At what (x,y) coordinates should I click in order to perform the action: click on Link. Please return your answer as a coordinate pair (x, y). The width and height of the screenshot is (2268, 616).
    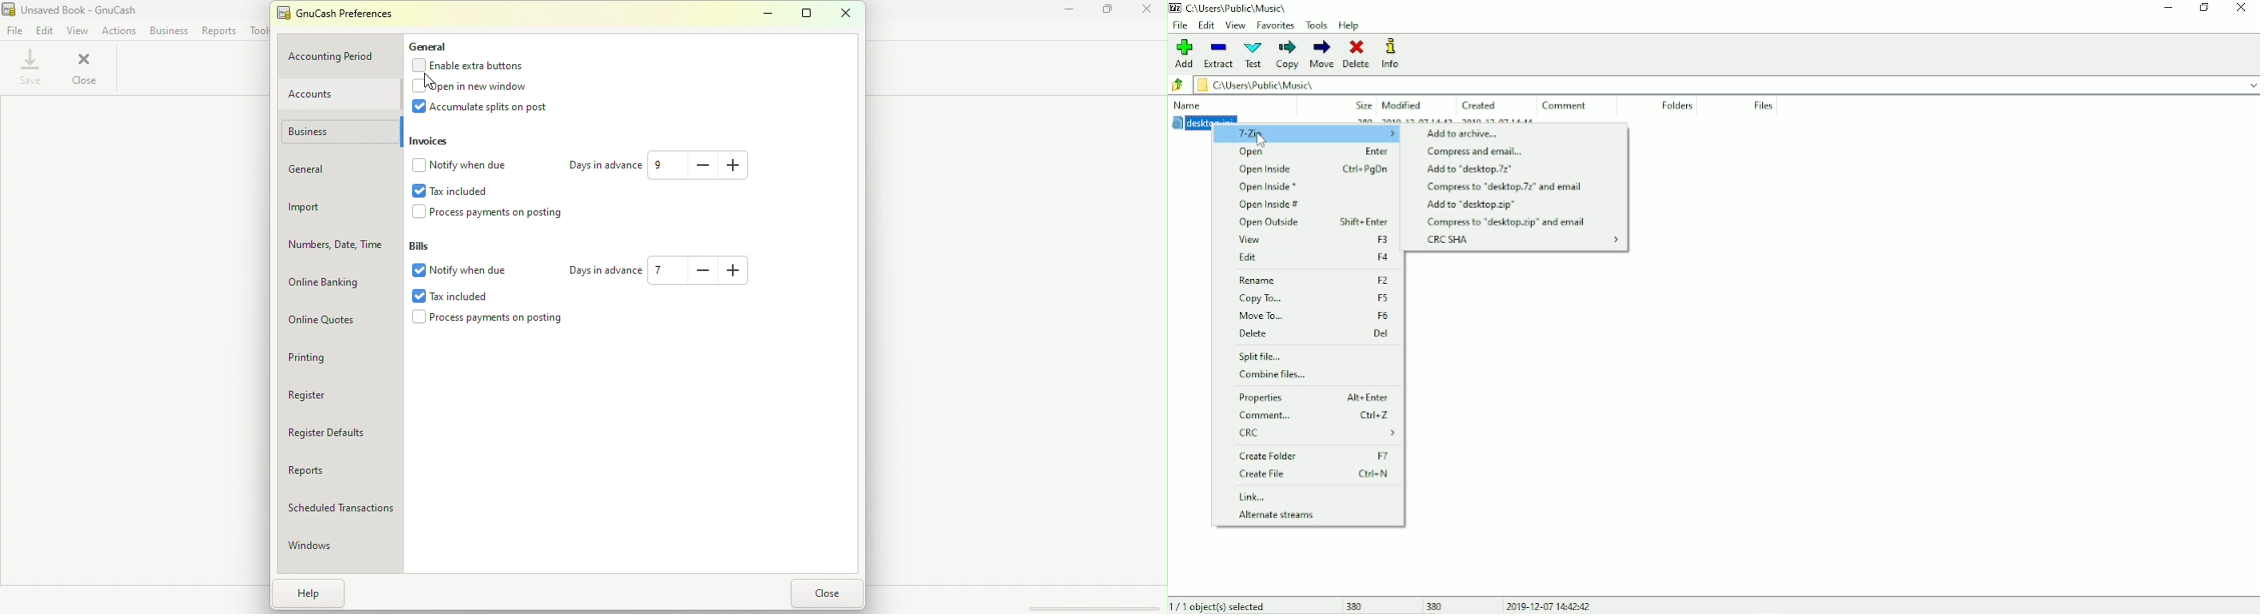
    Looking at the image, I should click on (1256, 497).